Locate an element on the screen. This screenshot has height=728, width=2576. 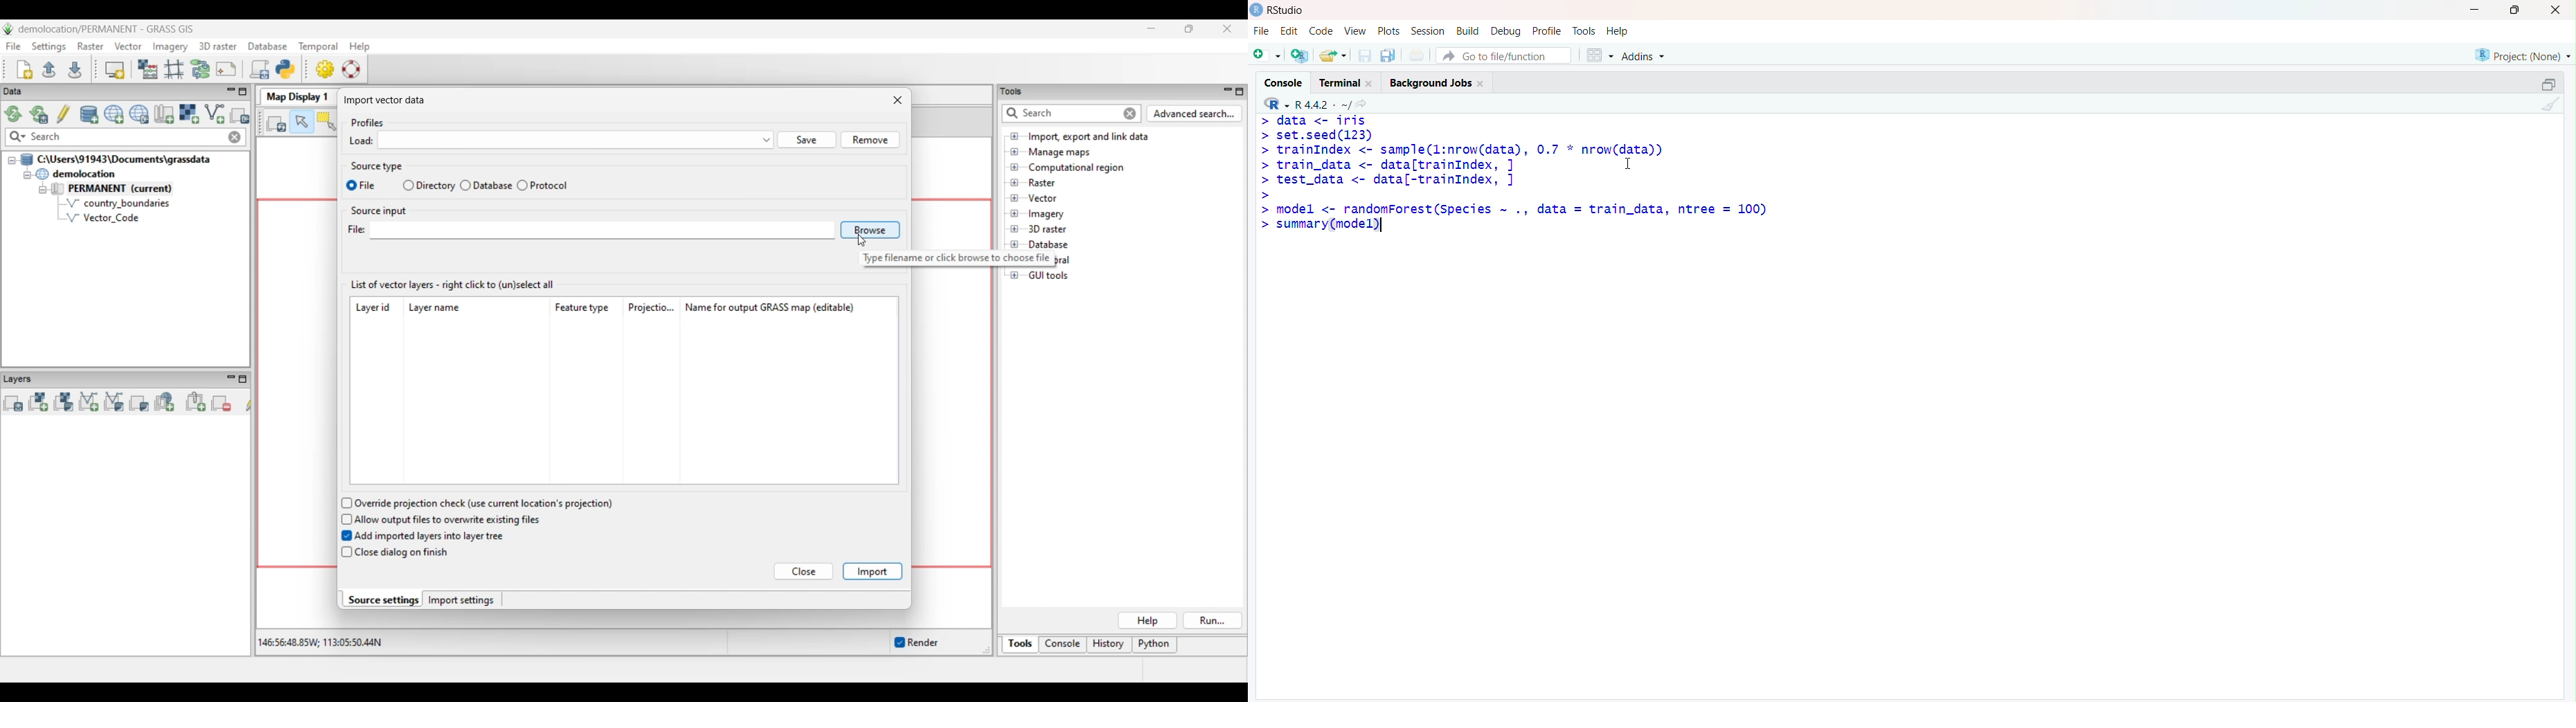
Prompt cursor is located at coordinates (1263, 150).